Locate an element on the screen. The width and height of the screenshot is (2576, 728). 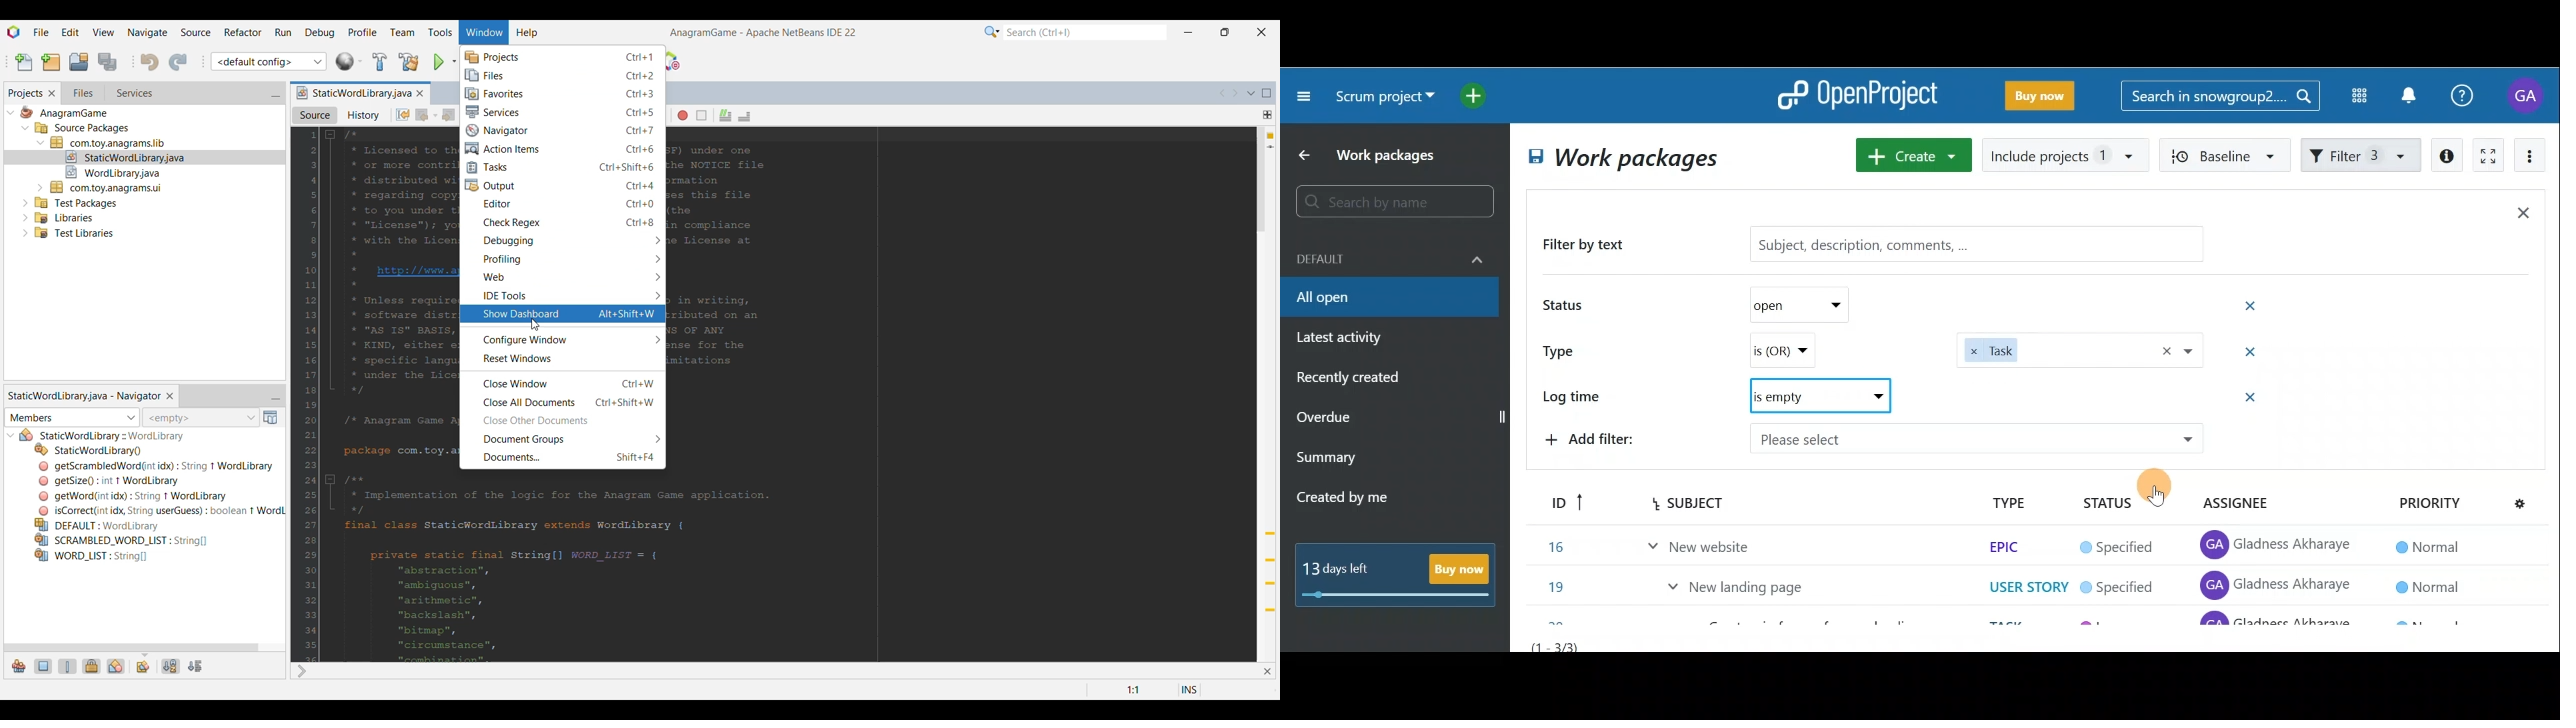
open is located at coordinates (1808, 303).